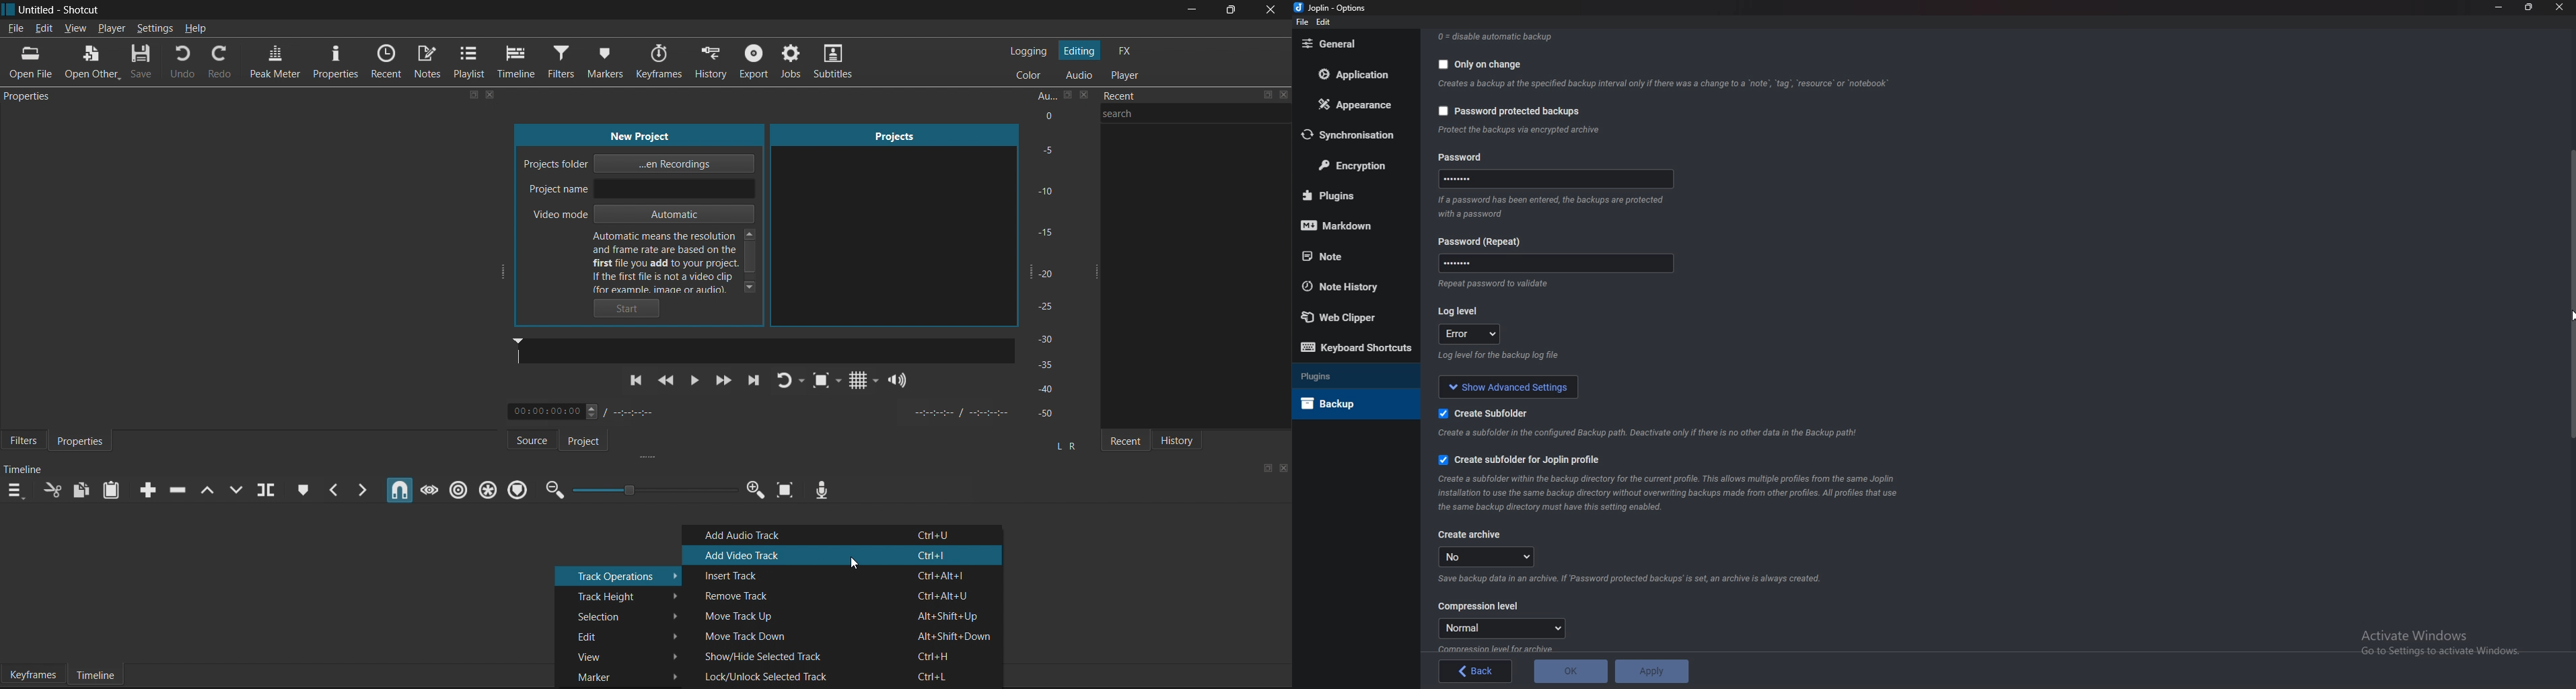 This screenshot has height=700, width=2576. Describe the element at coordinates (334, 490) in the screenshot. I see `Previous marker` at that location.